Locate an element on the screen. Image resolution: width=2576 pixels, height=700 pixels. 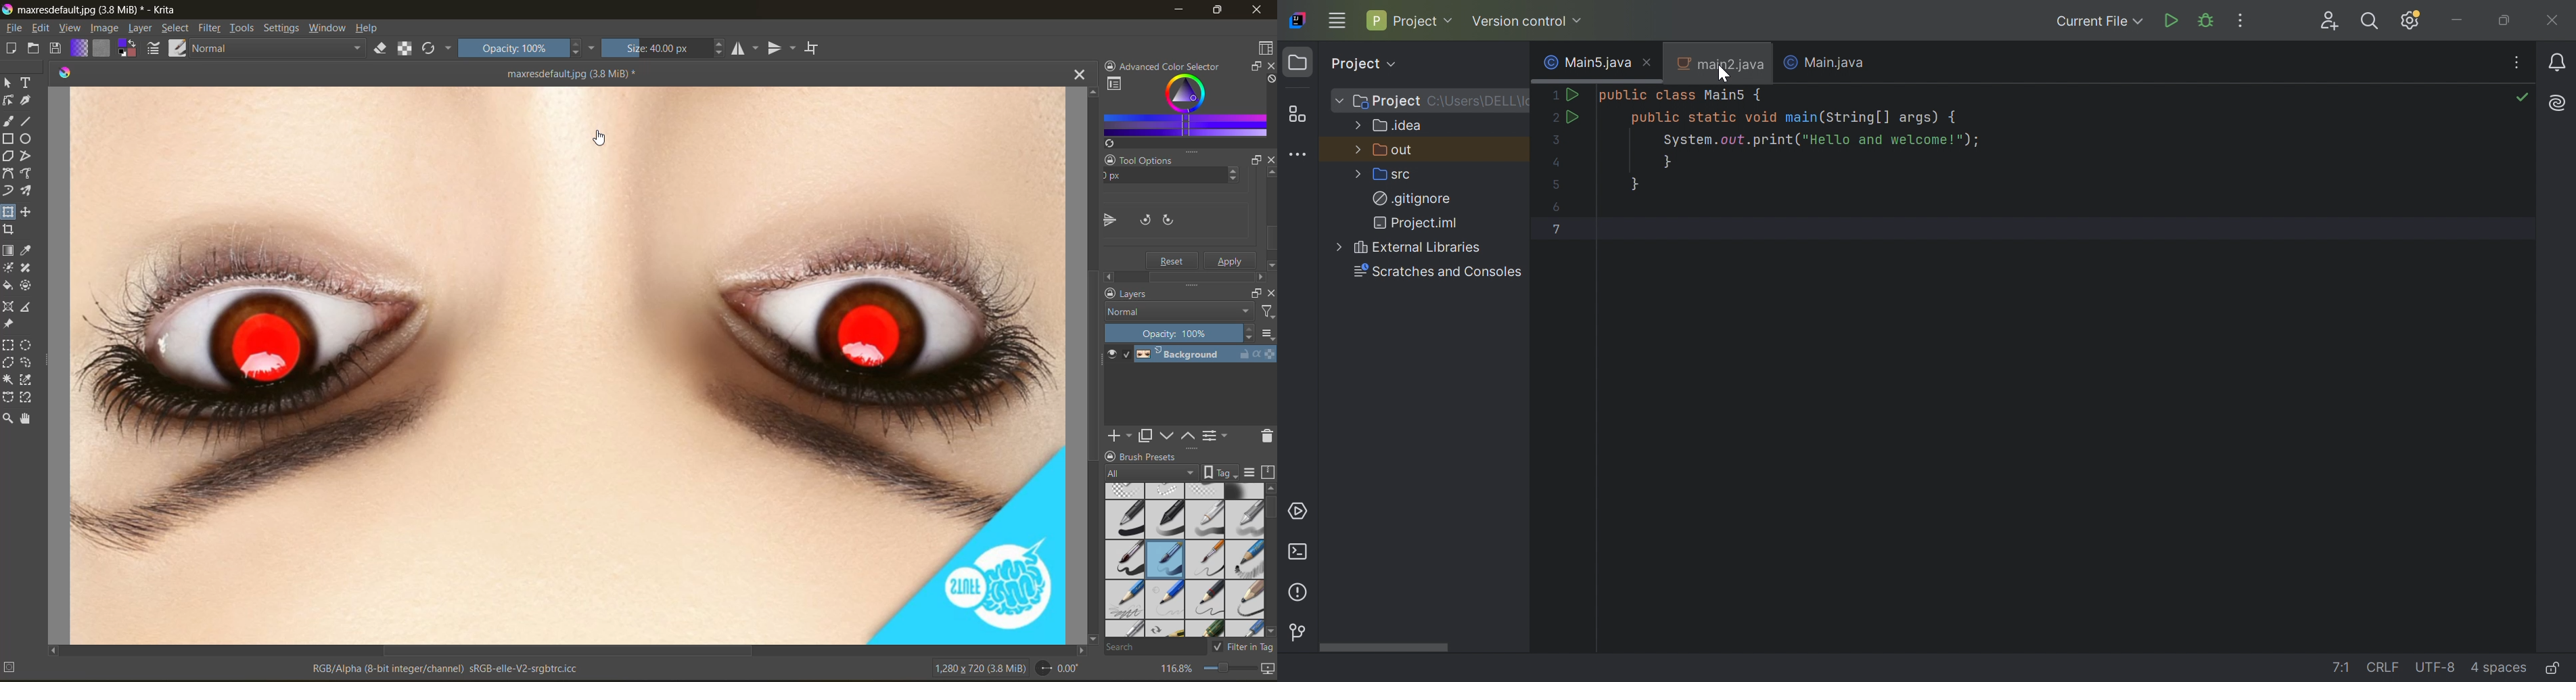
tools is located at coordinates (244, 28).